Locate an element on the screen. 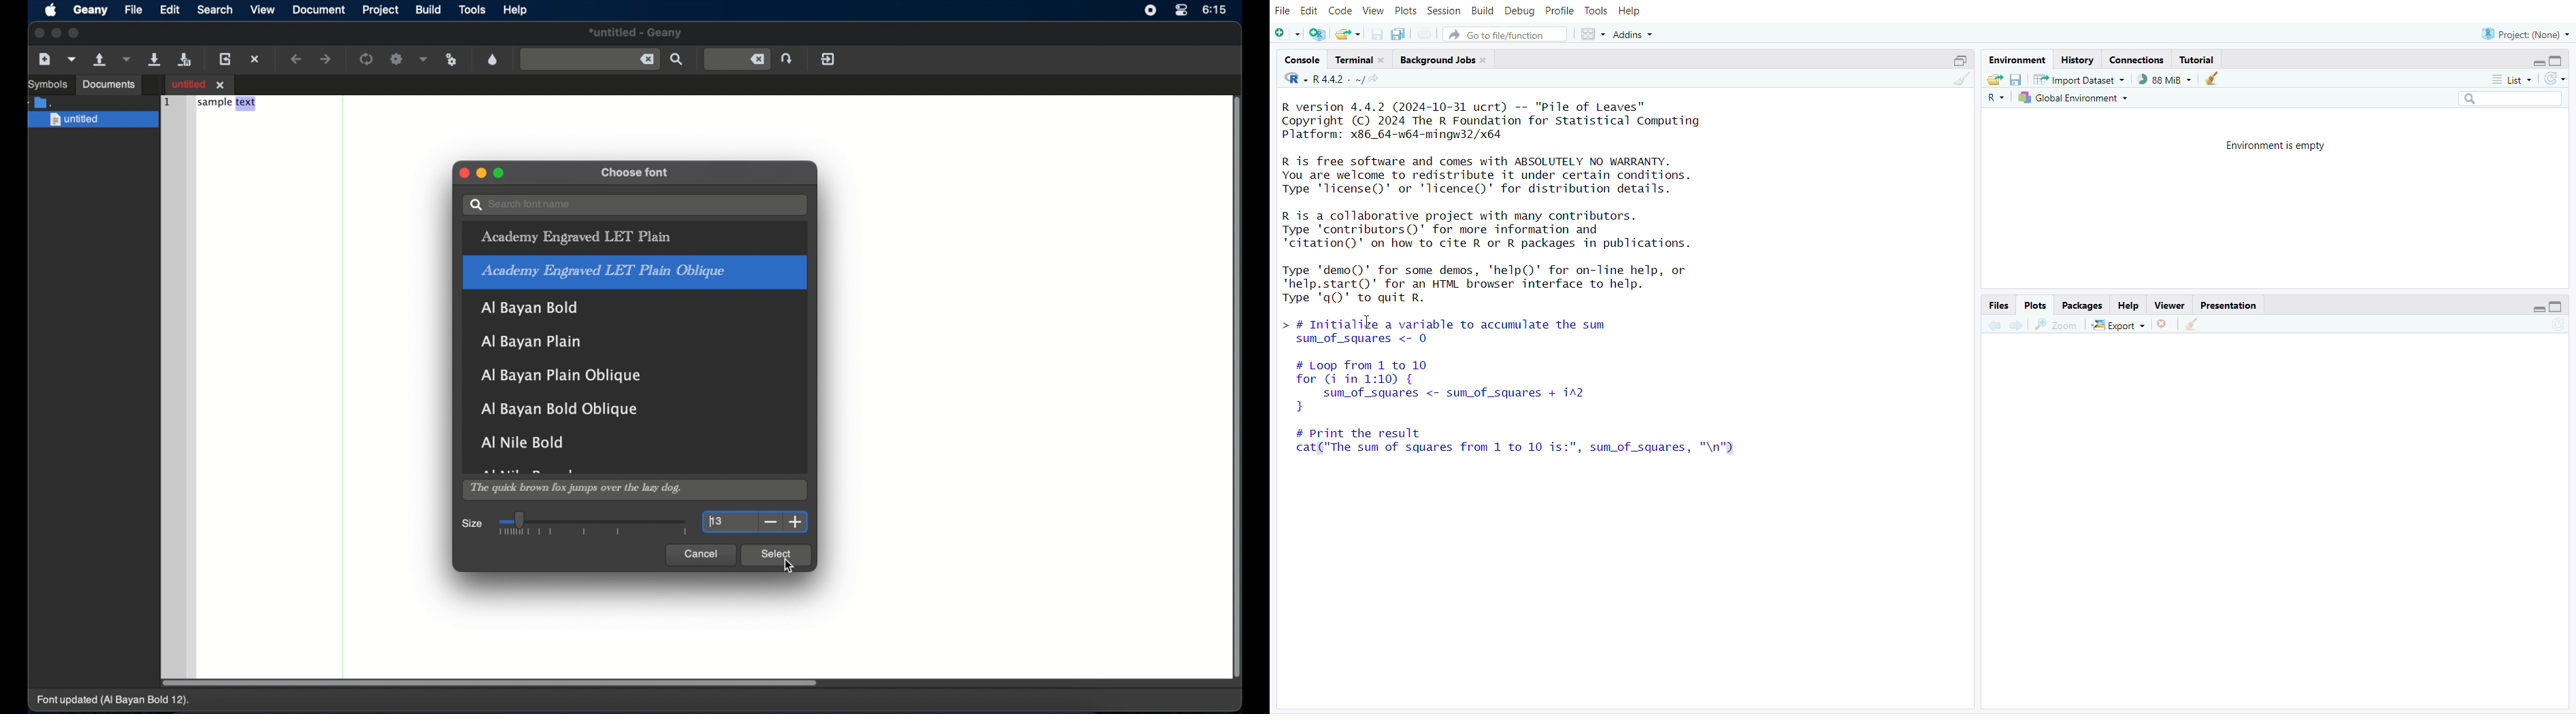  documents is located at coordinates (42, 101).